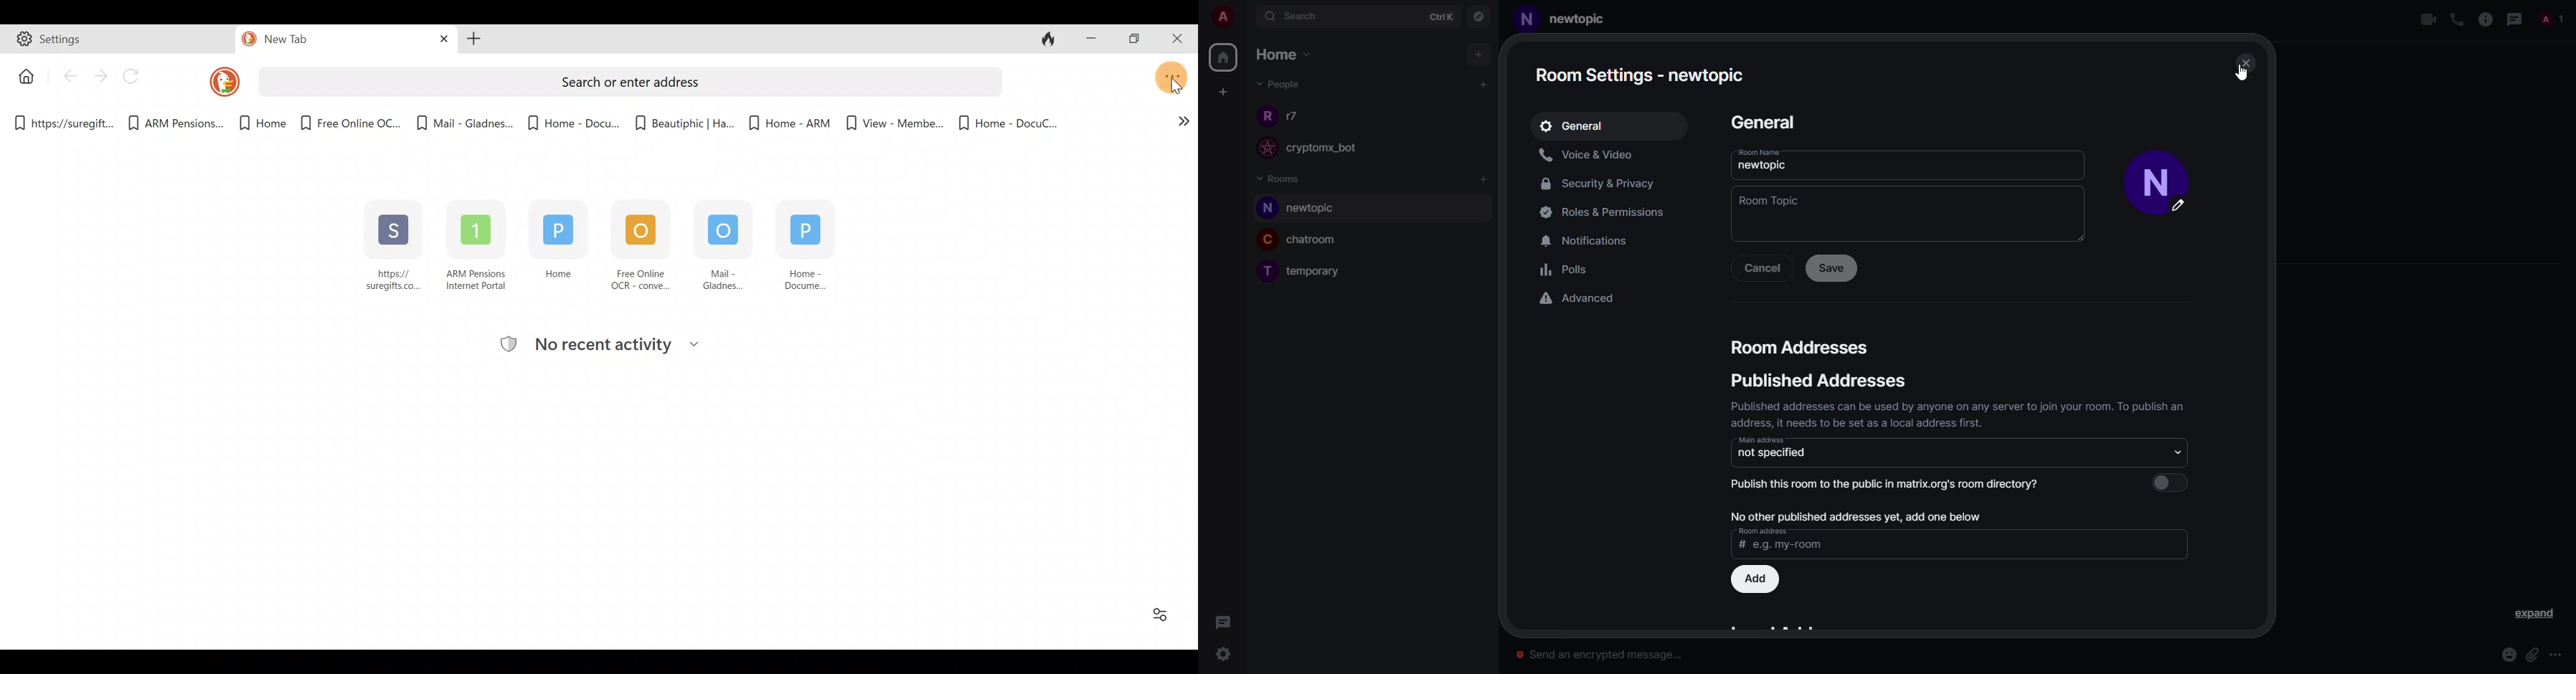 Image resolution: width=2576 pixels, height=700 pixels. Describe the element at coordinates (2246, 62) in the screenshot. I see `close` at that location.